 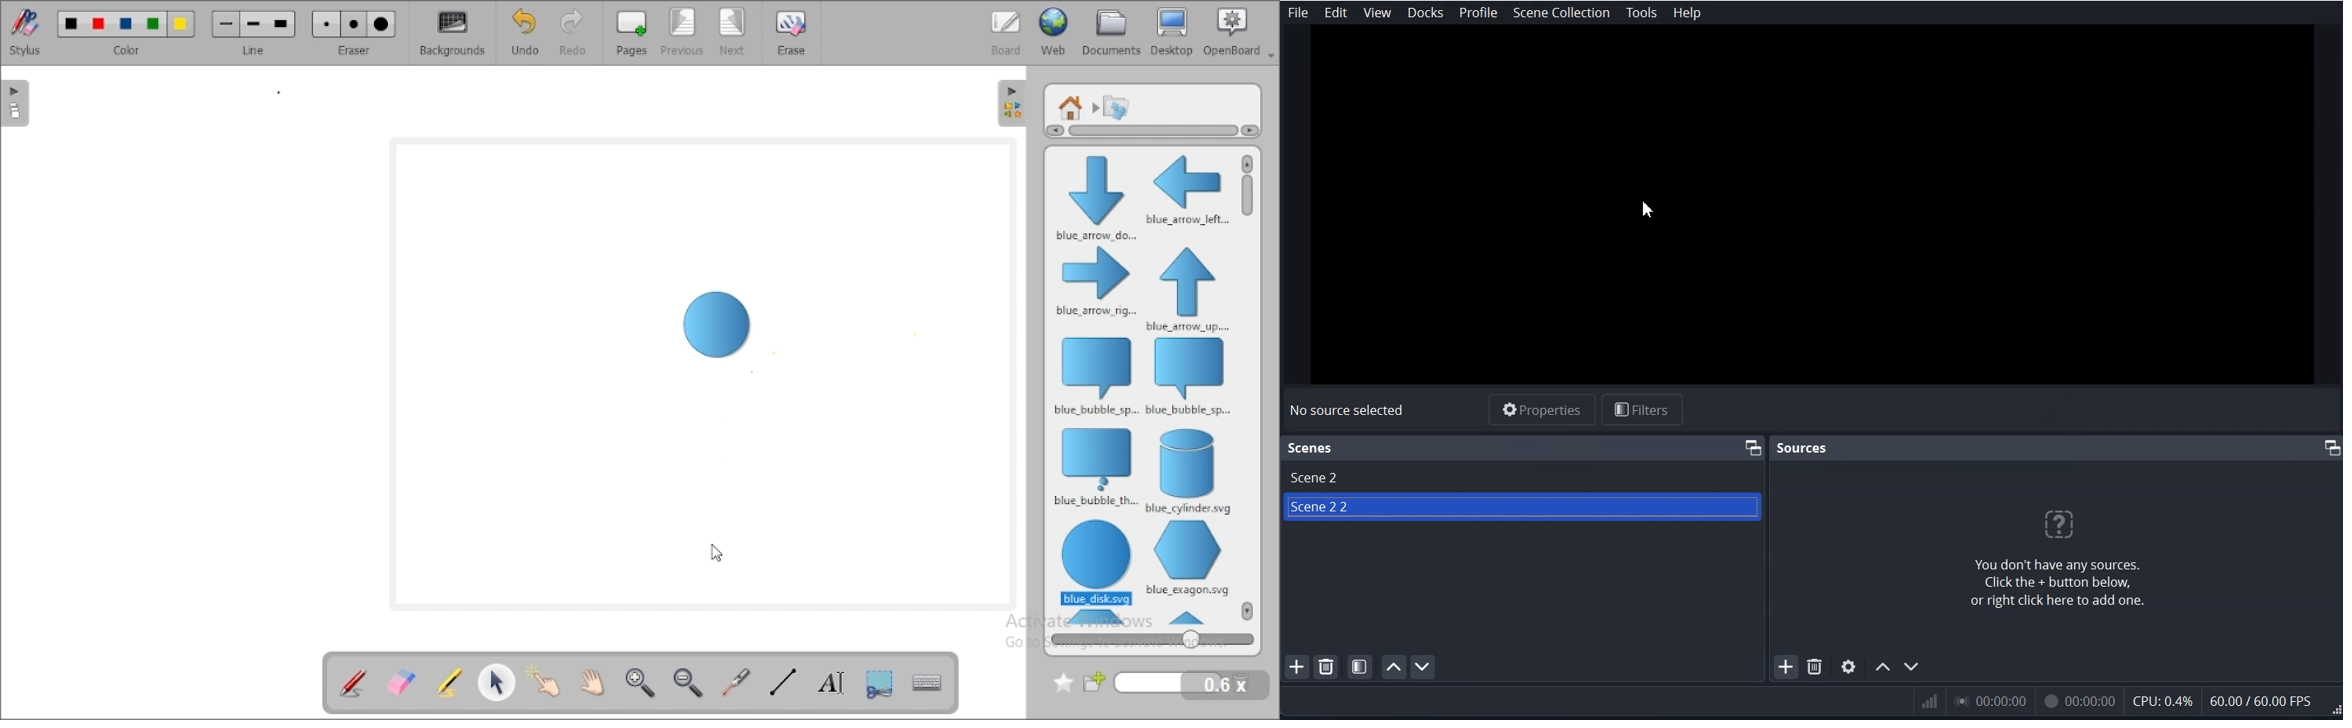 What do you see at coordinates (1094, 375) in the screenshot?
I see `blue bubble speak` at bounding box center [1094, 375].